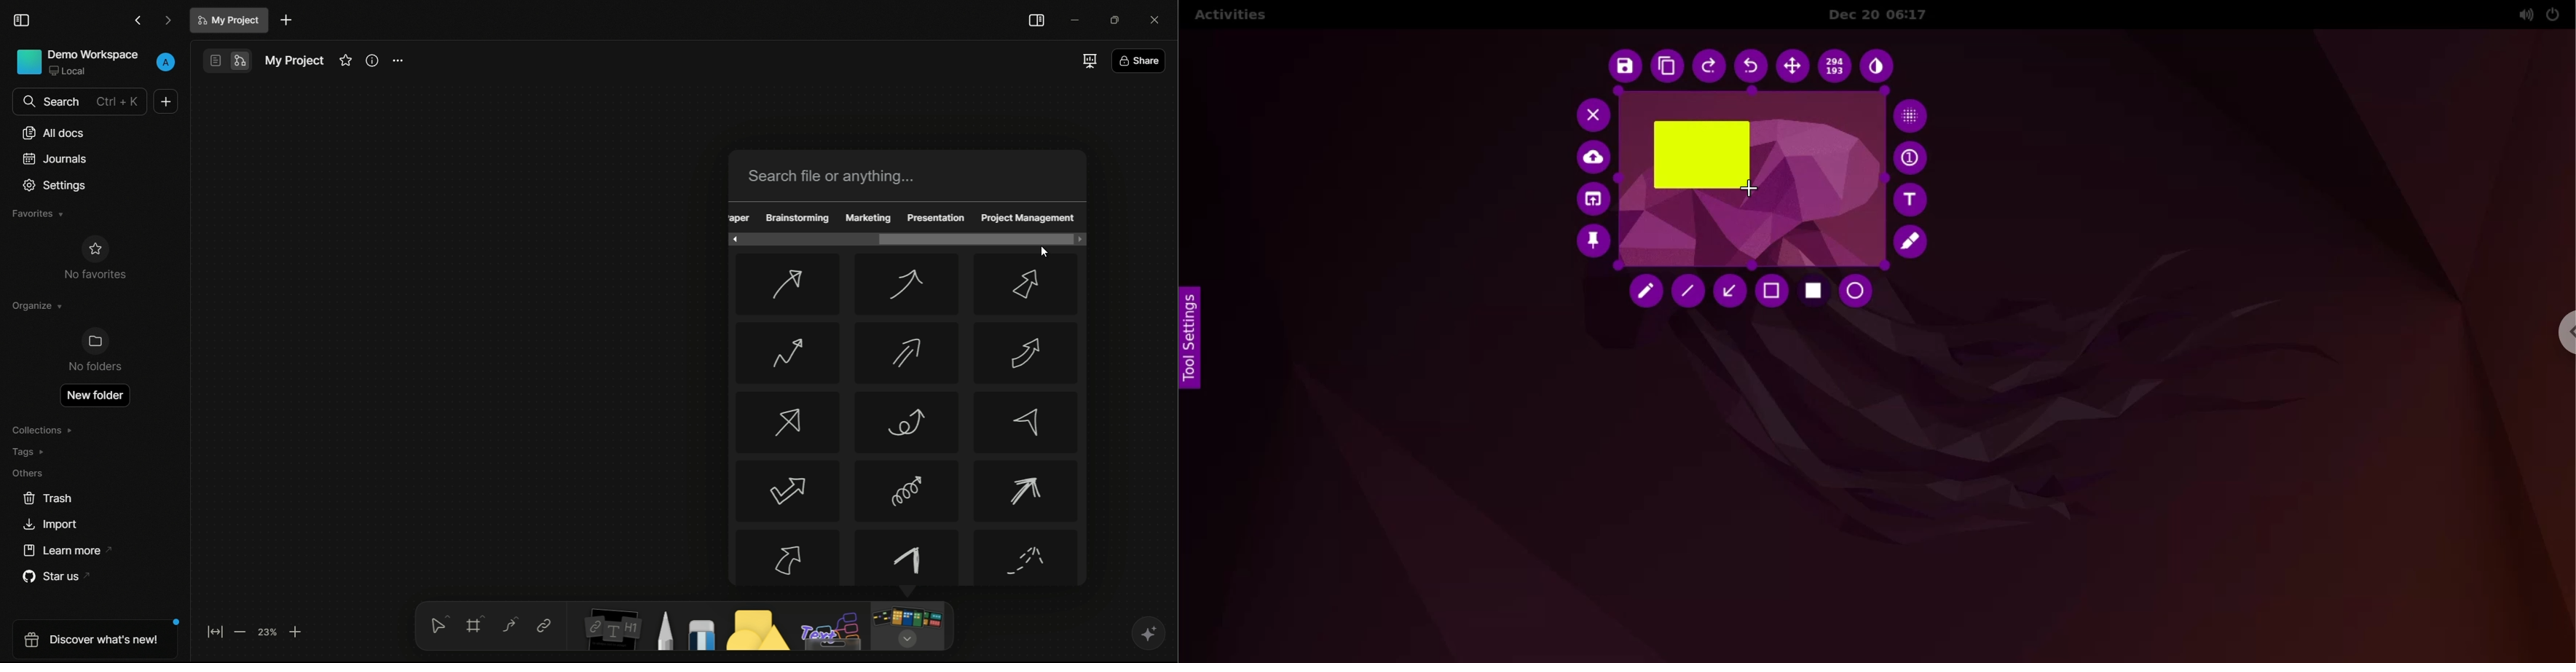 The width and height of the screenshot is (2576, 672). Describe the element at coordinates (1024, 422) in the screenshot. I see `arrow-9` at that location.